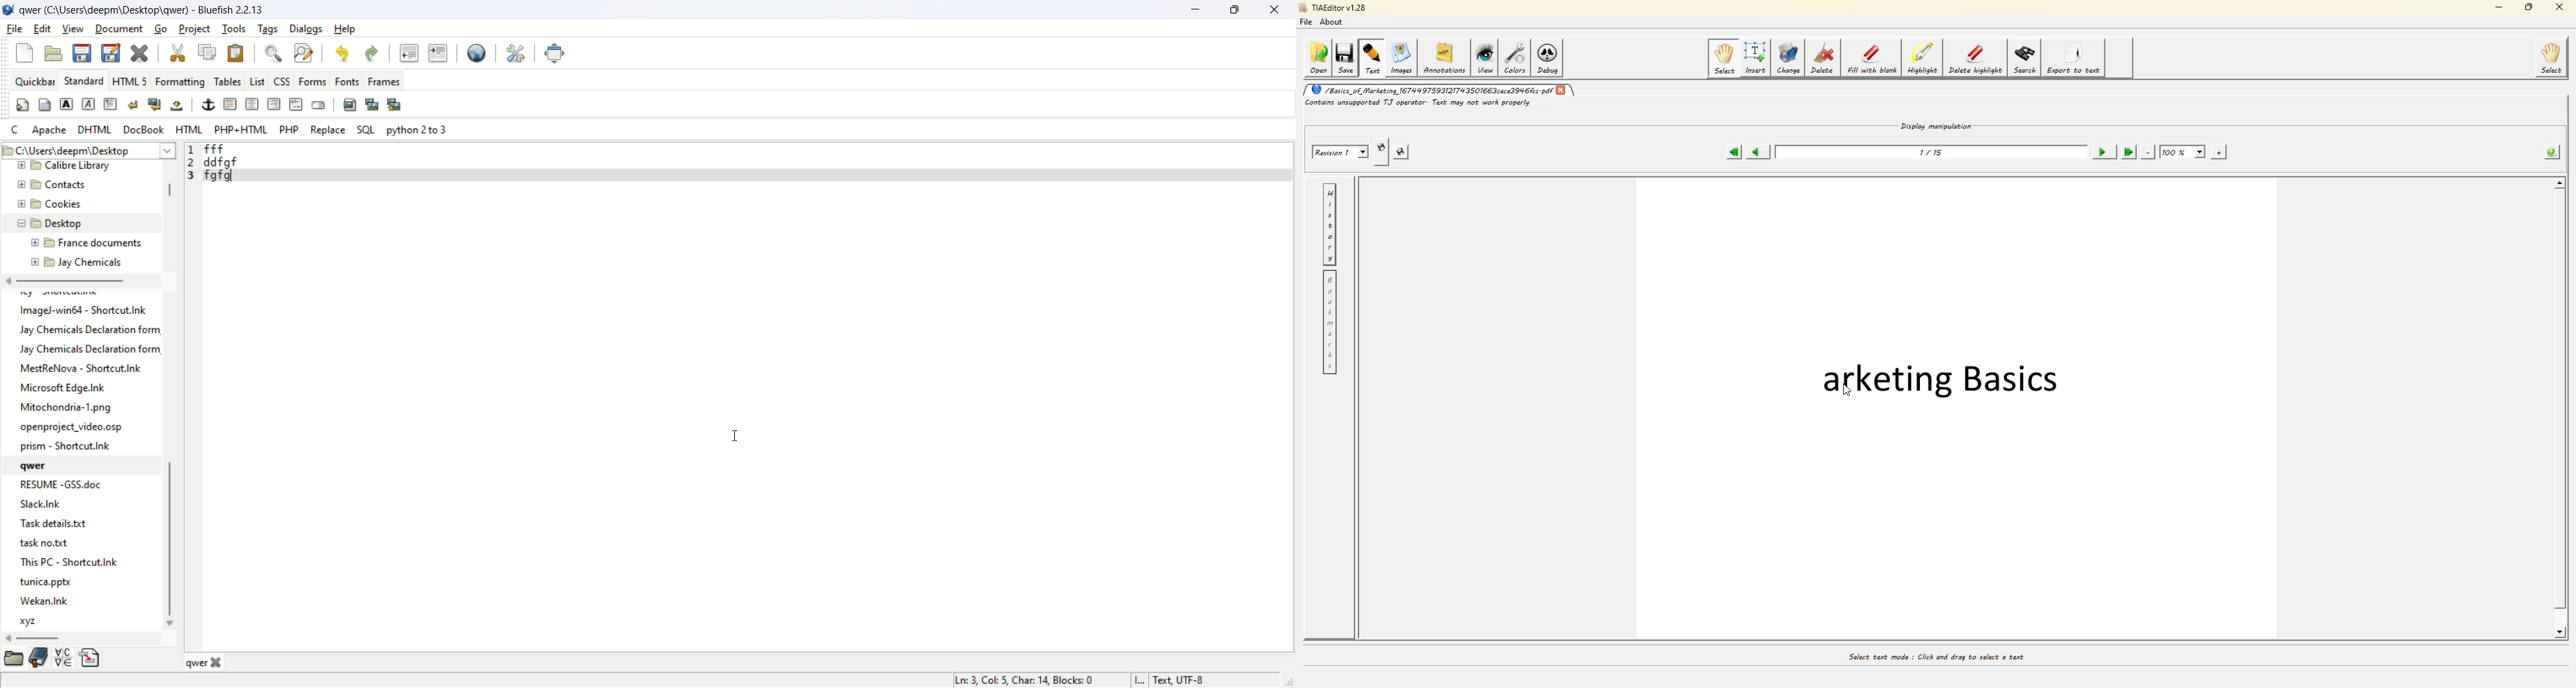  I want to click on contacts, so click(51, 183).